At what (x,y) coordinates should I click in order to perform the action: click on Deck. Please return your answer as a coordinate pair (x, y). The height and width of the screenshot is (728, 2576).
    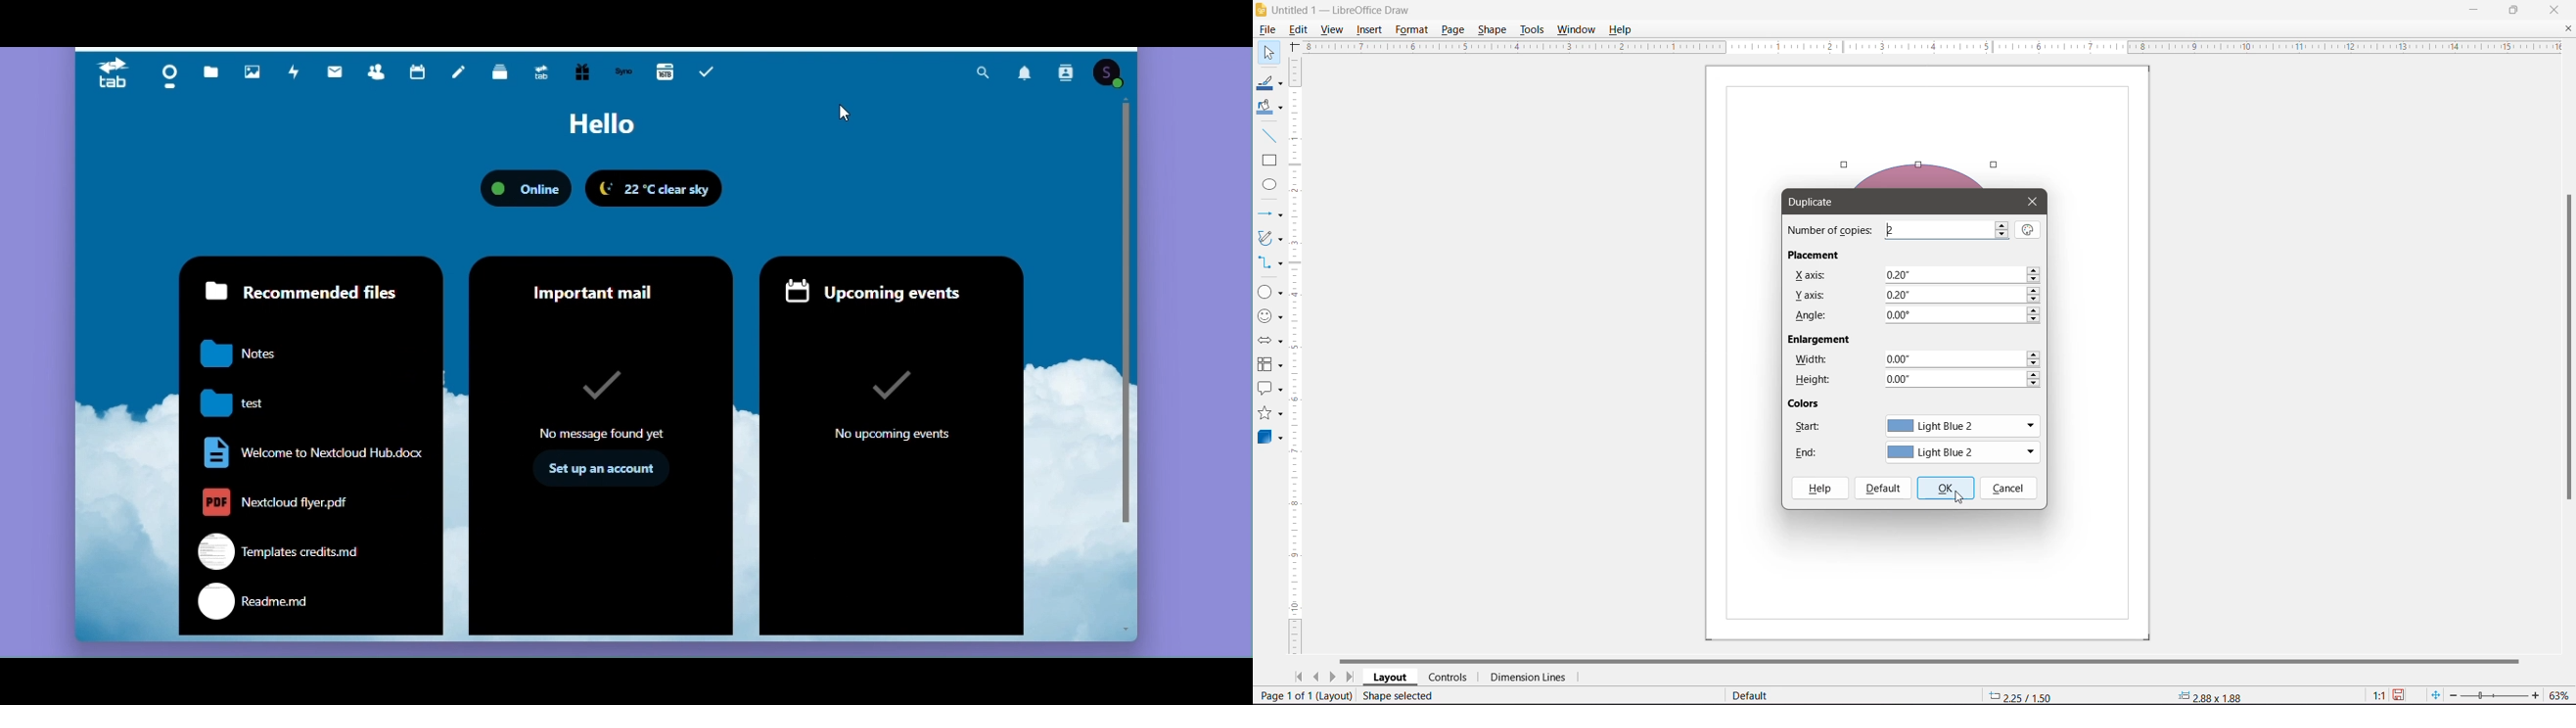
    Looking at the image, I should click on (502, 74).